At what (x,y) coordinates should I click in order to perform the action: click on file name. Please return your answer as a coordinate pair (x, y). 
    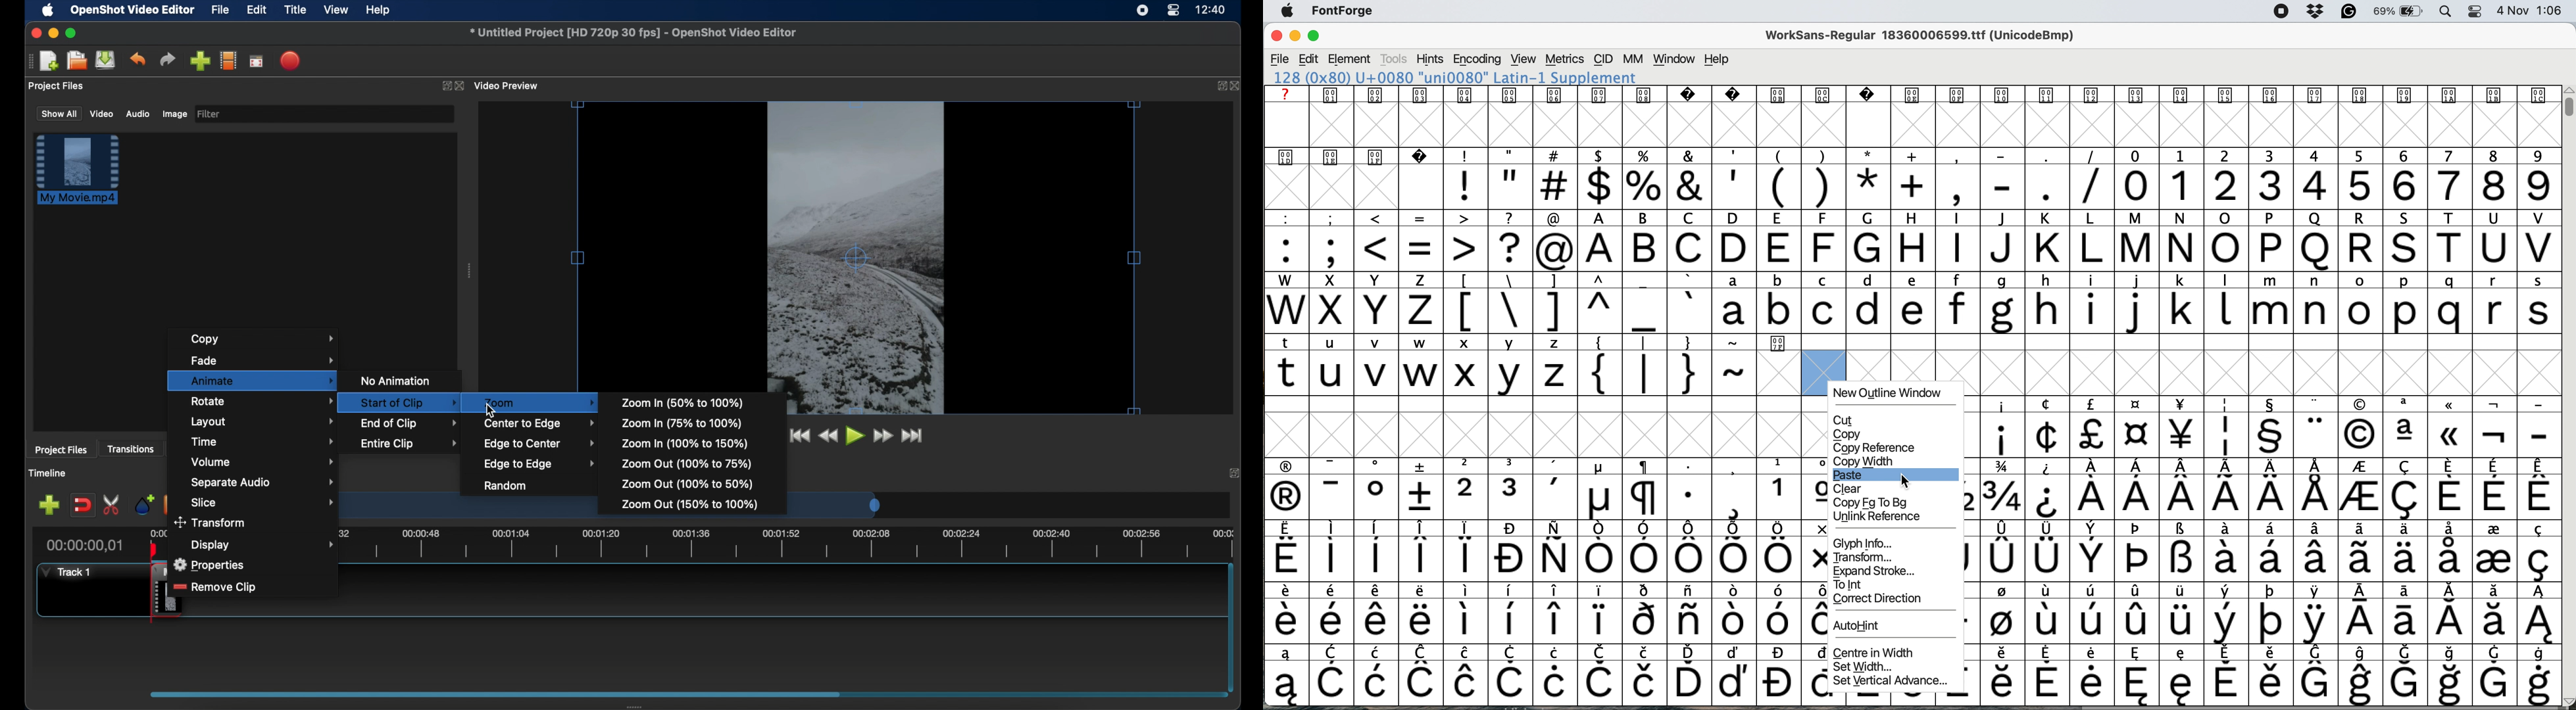
    Looking at the image, I should click on (633, 32).